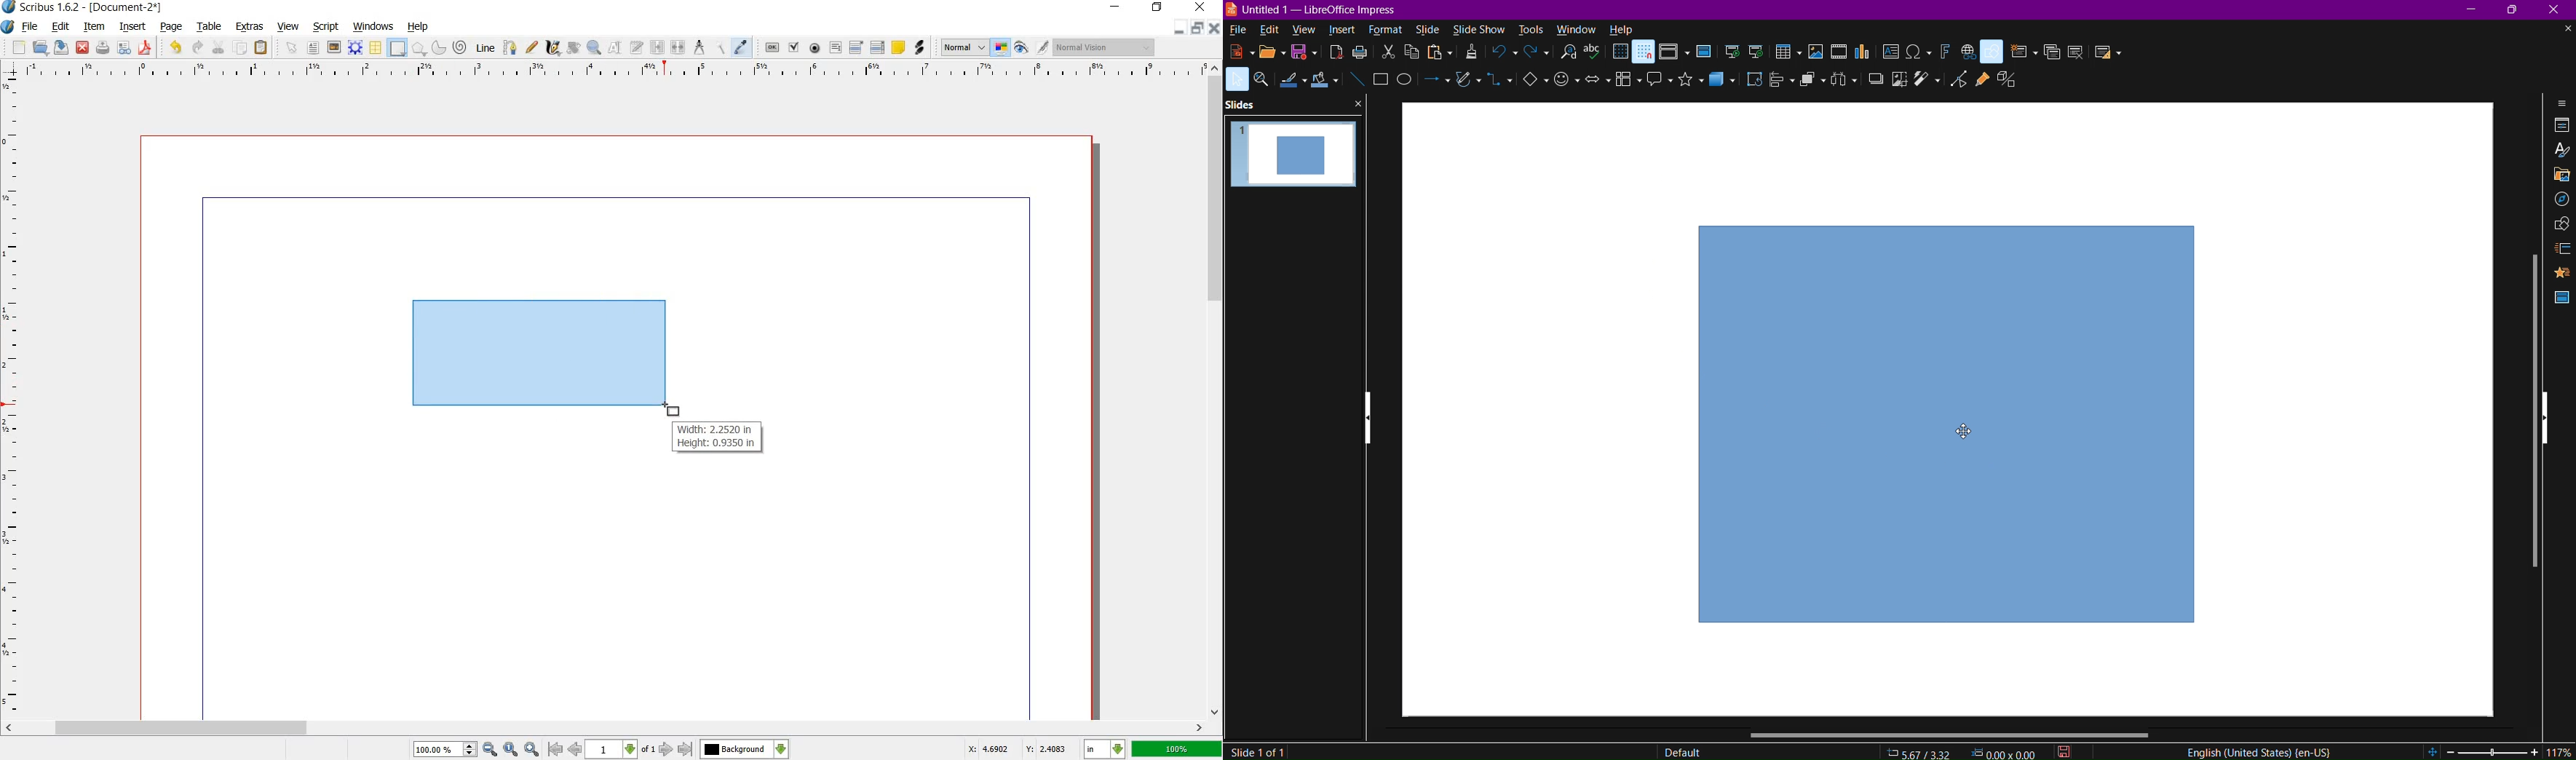  I want to click on Width: 2.2520 in Height: 0.9350 in, so click(716, 438).